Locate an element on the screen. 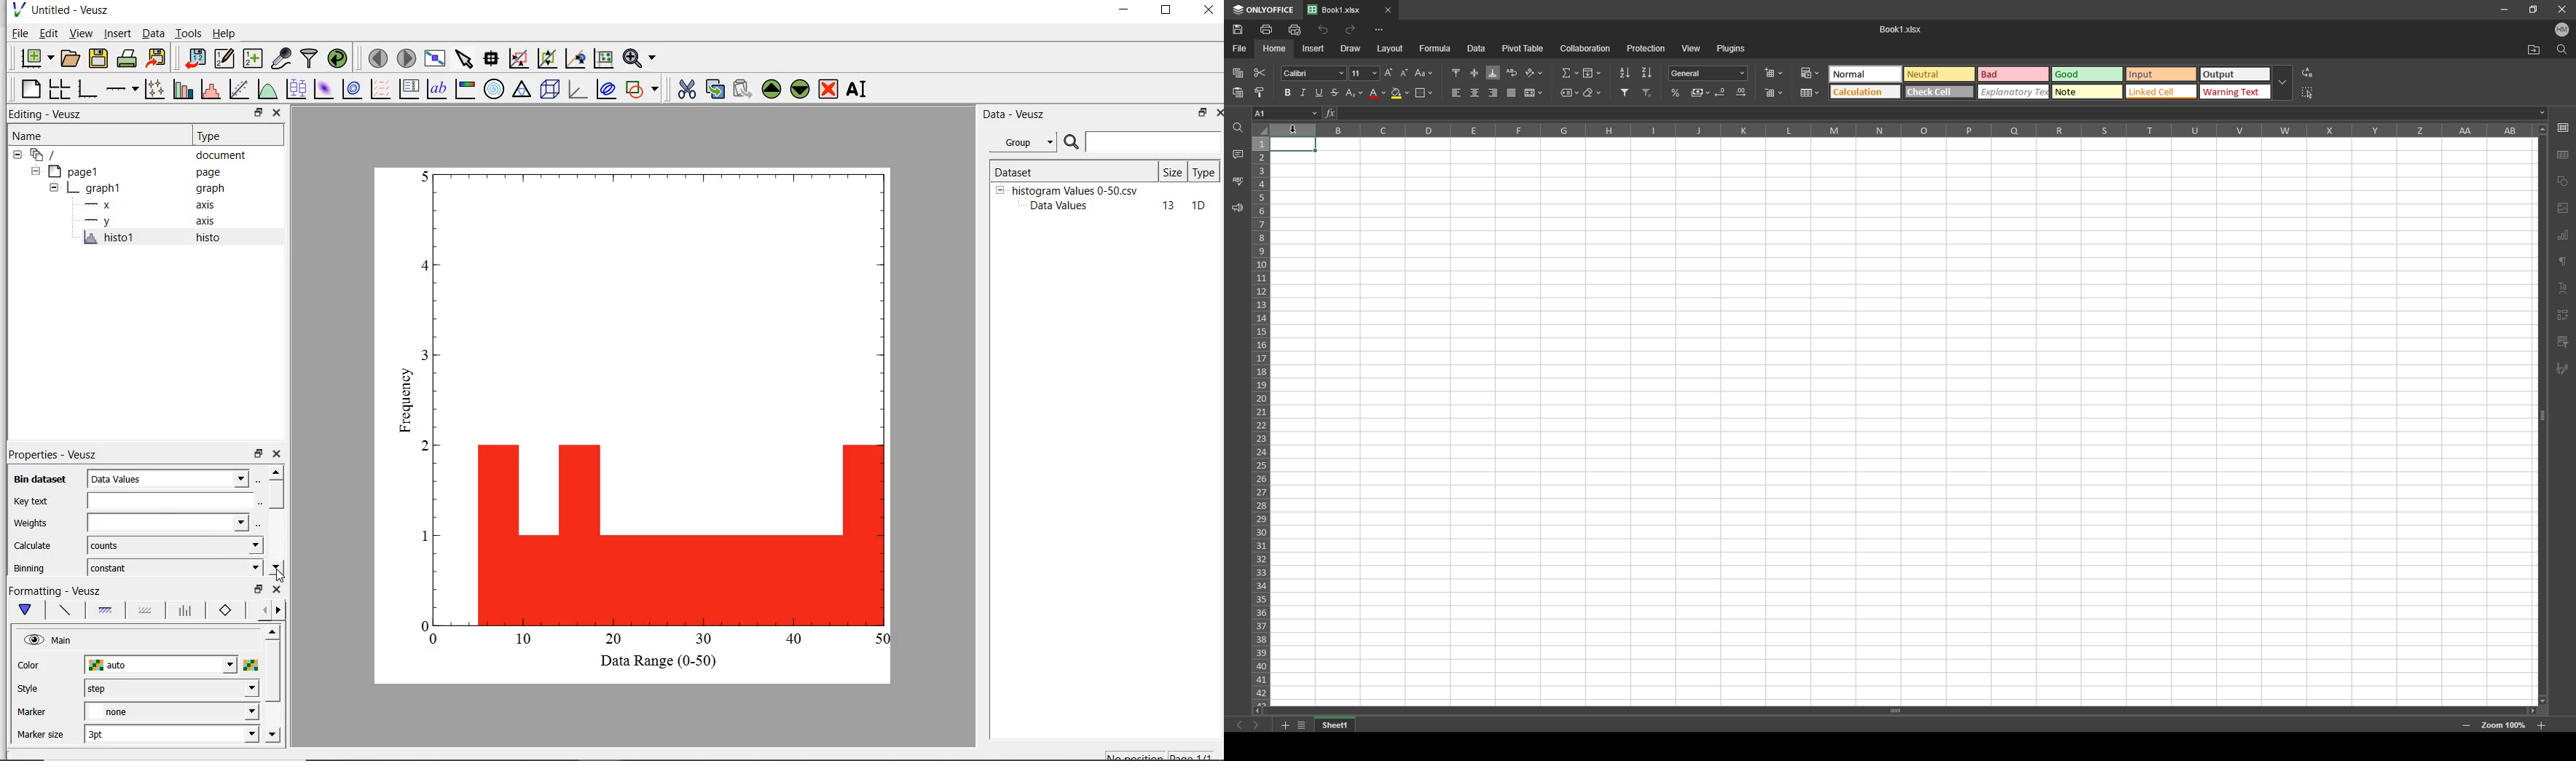 The width and height of the screenshot is (2576, 784). save is located at coordinates (99, 57).